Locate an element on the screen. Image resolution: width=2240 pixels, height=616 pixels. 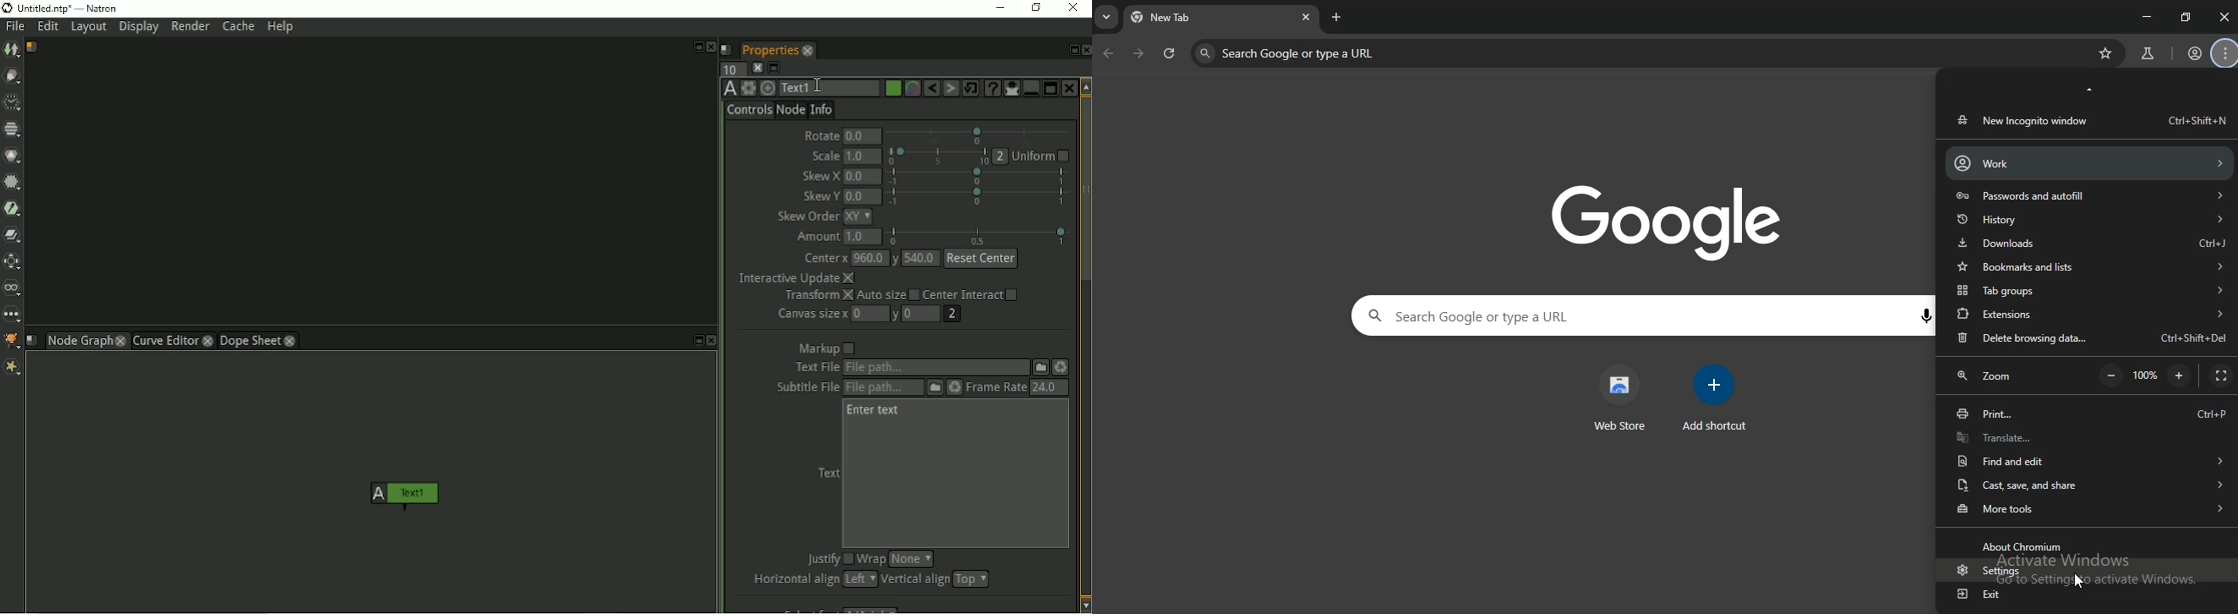
close is located at coordinates (2225, 17).